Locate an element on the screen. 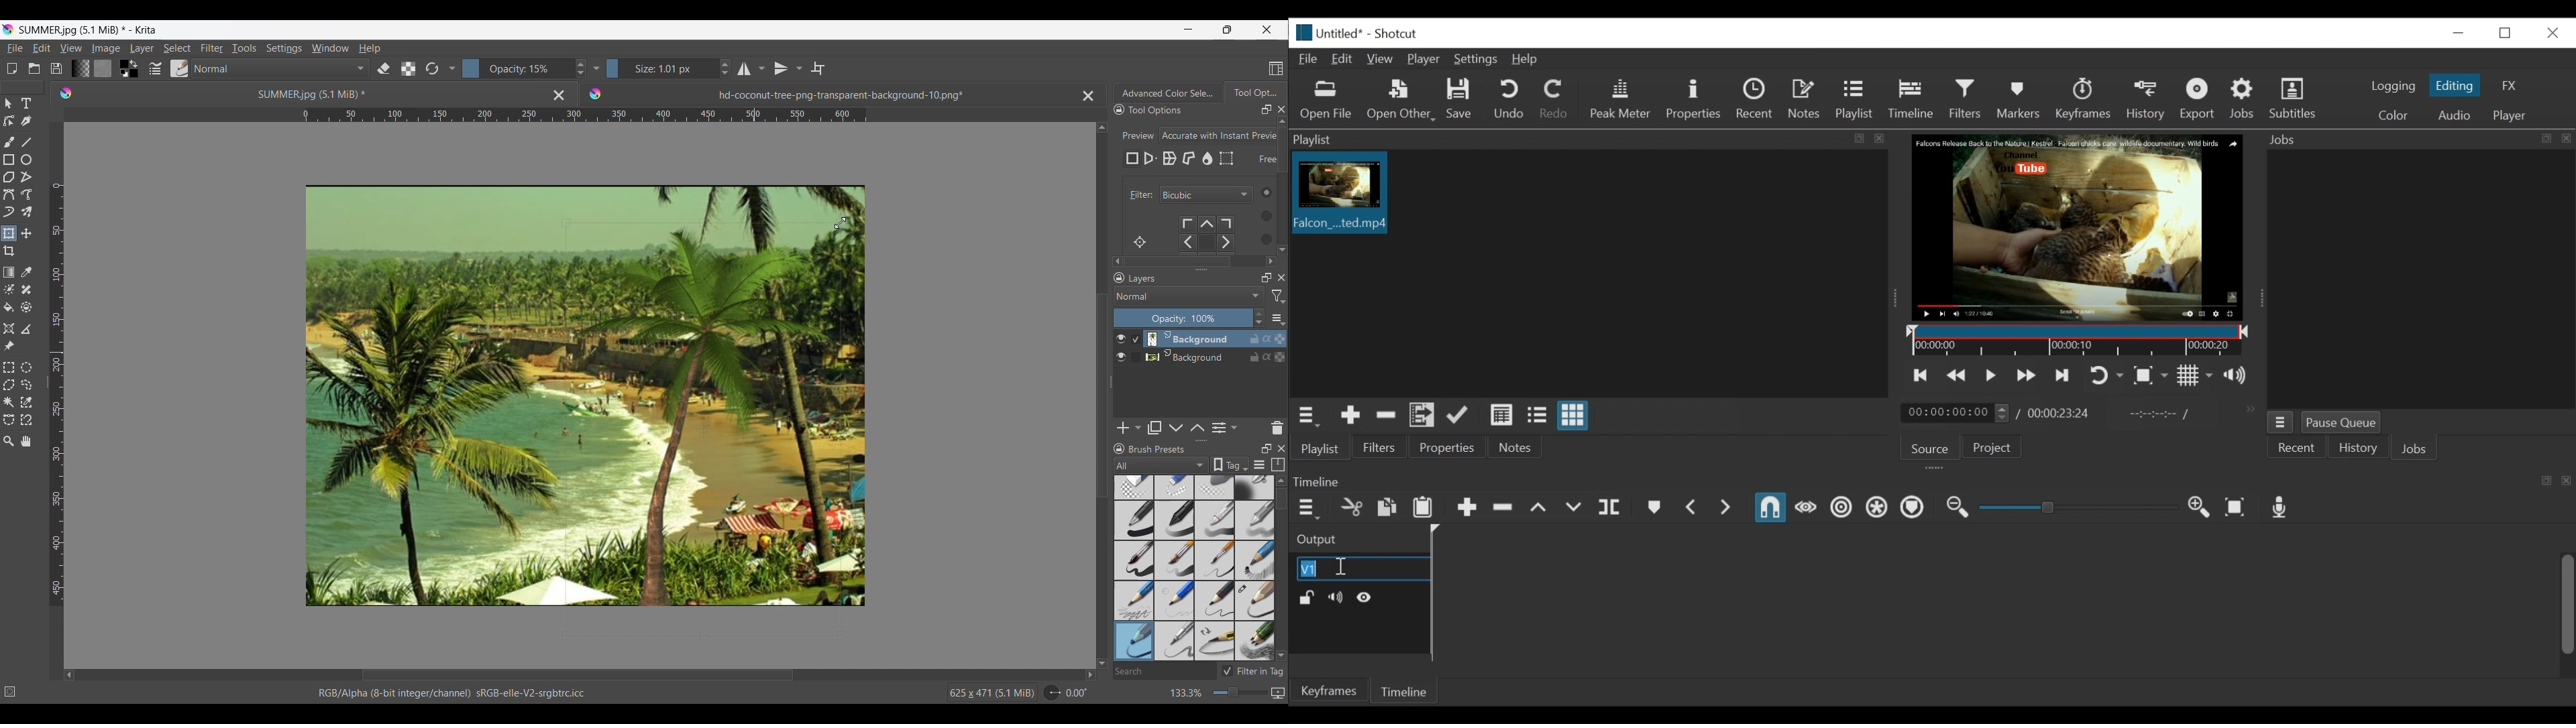  Redo is located at coordinates (1553, 99).